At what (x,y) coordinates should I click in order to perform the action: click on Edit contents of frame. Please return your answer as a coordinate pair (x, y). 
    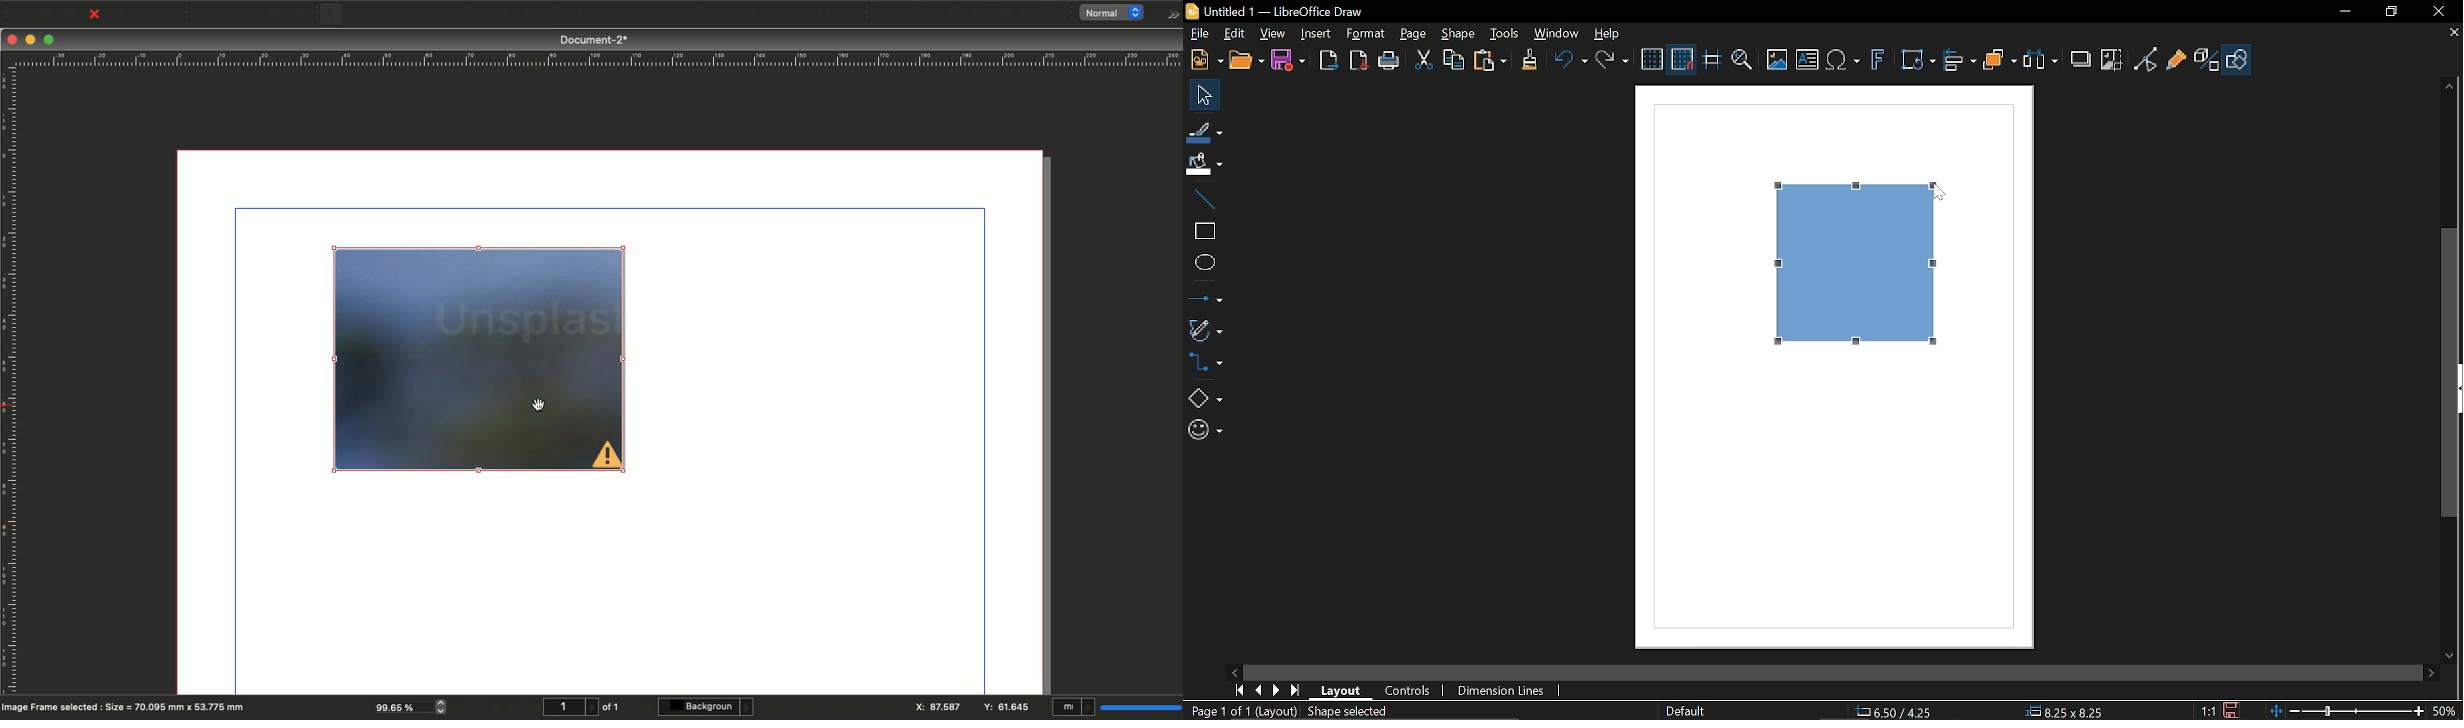
    Looking at the image, I should click on (685, 16).